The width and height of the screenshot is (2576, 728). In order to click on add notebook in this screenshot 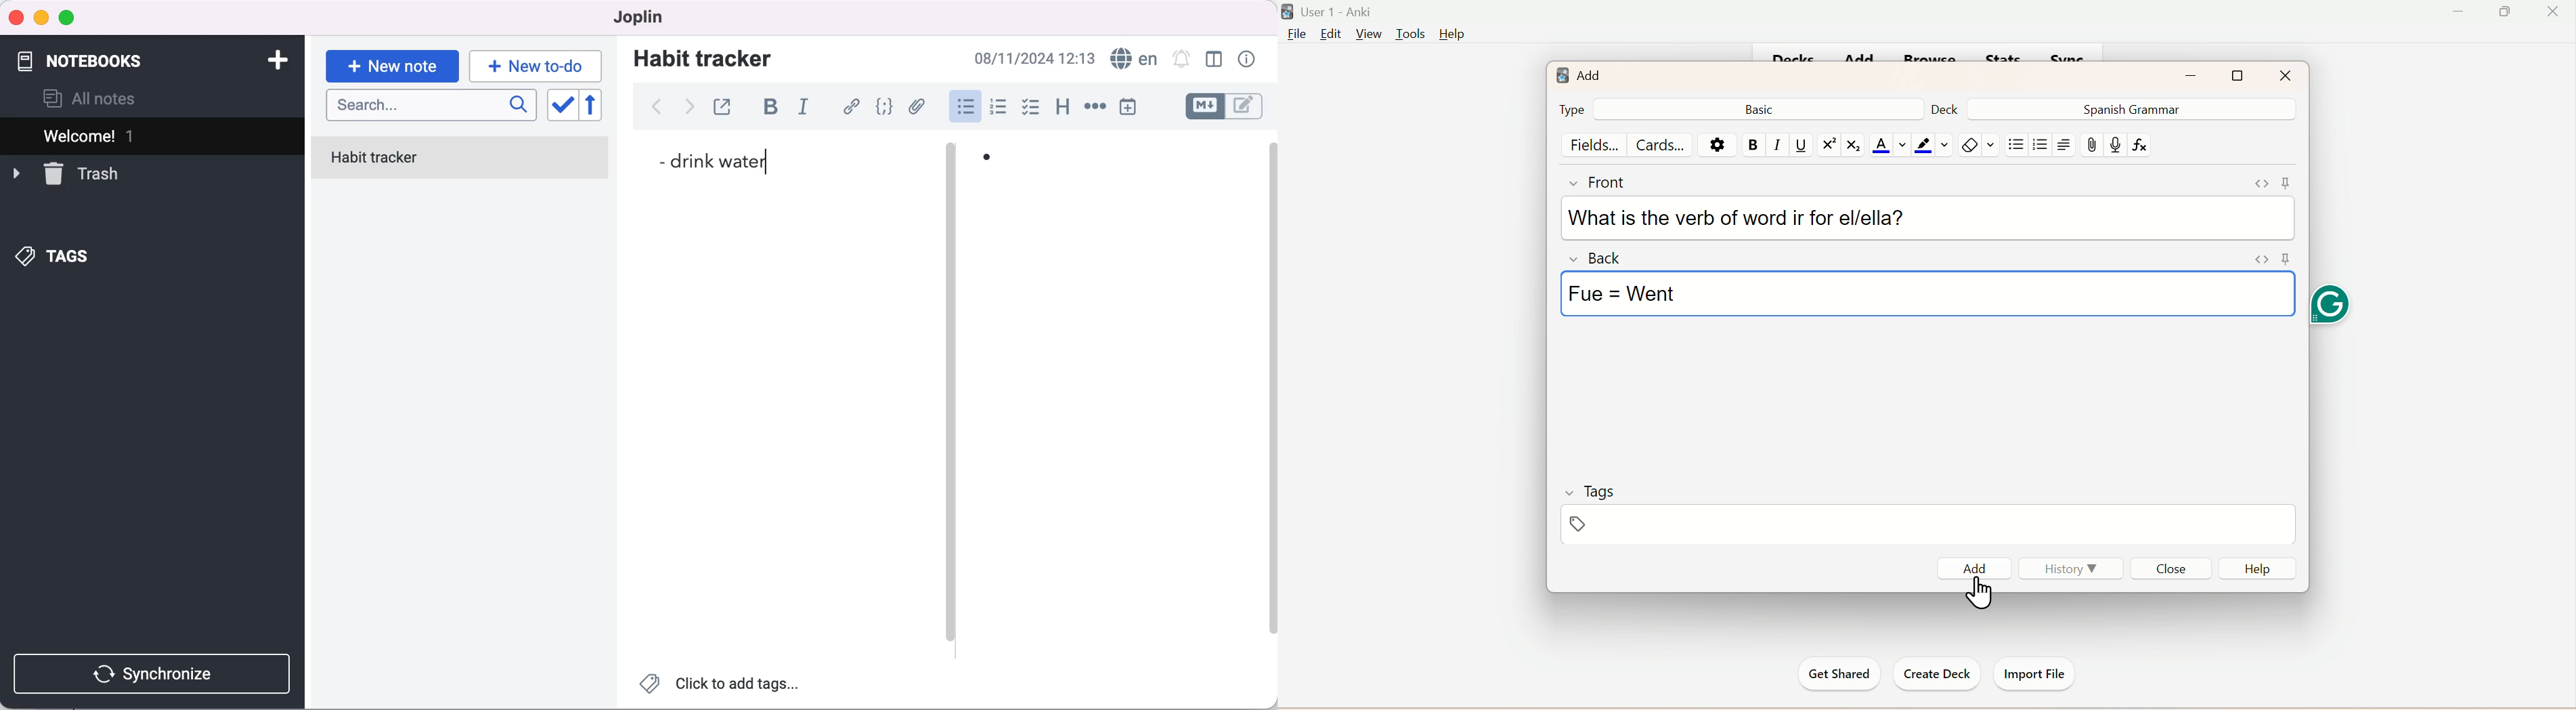, I will do `click(275, 59)`.